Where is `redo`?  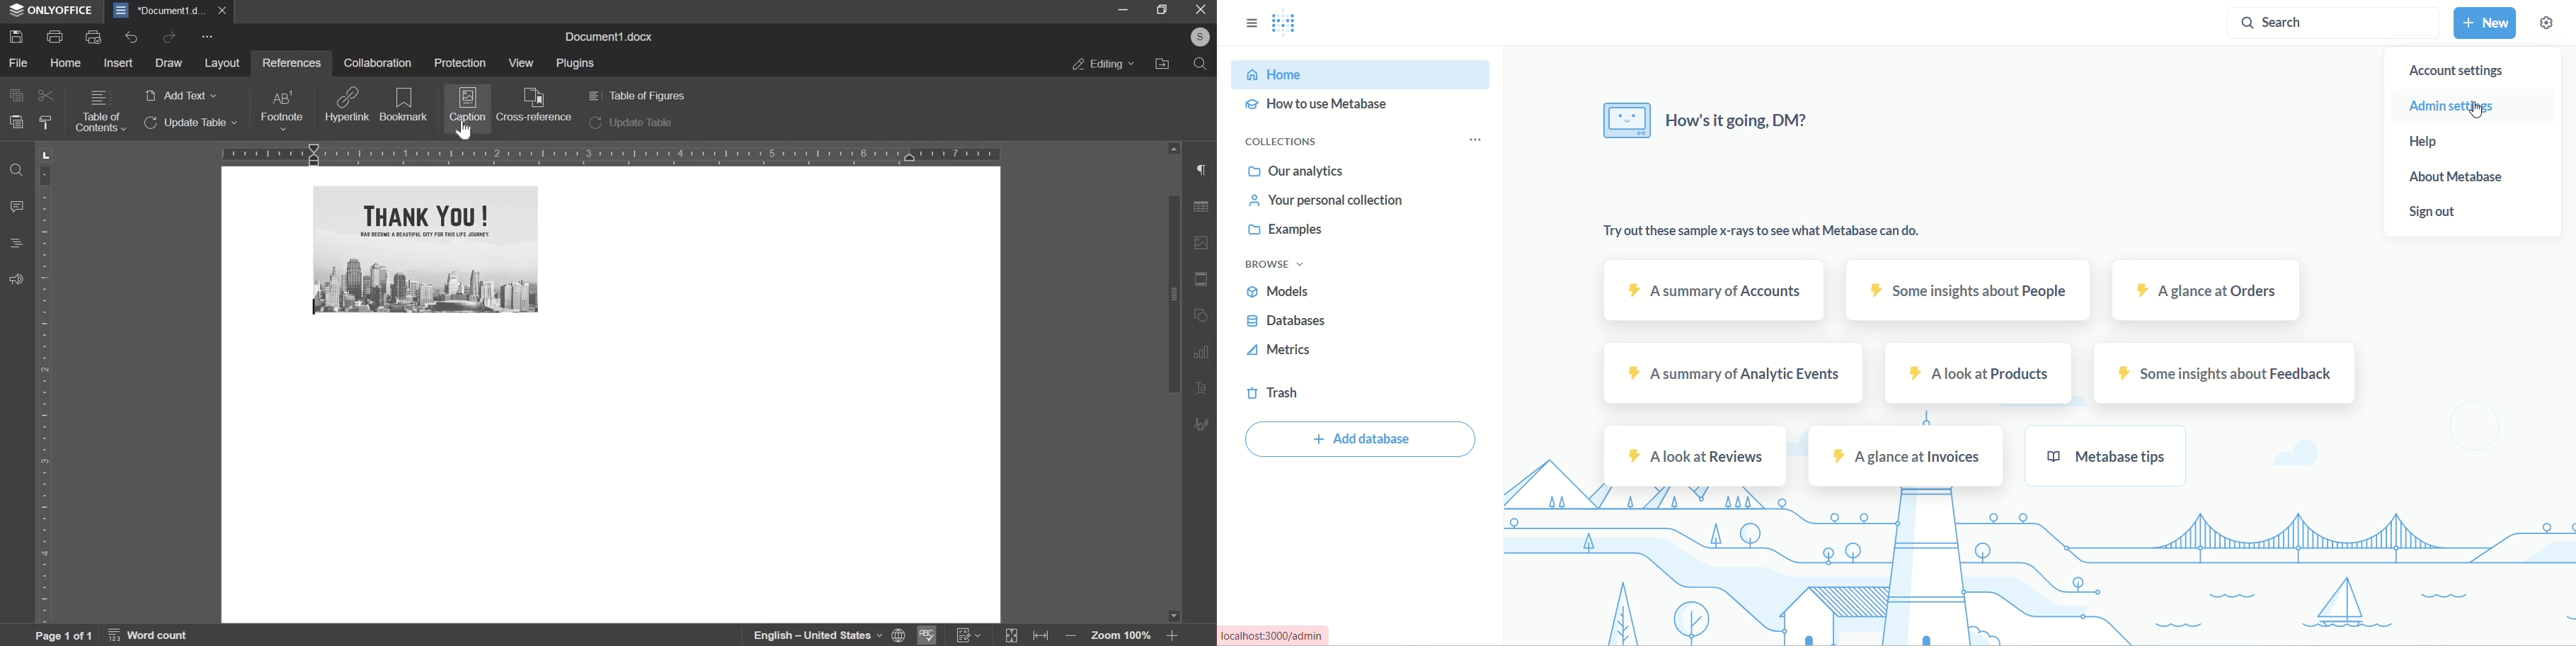
redo is located at coordinates (169, 36).